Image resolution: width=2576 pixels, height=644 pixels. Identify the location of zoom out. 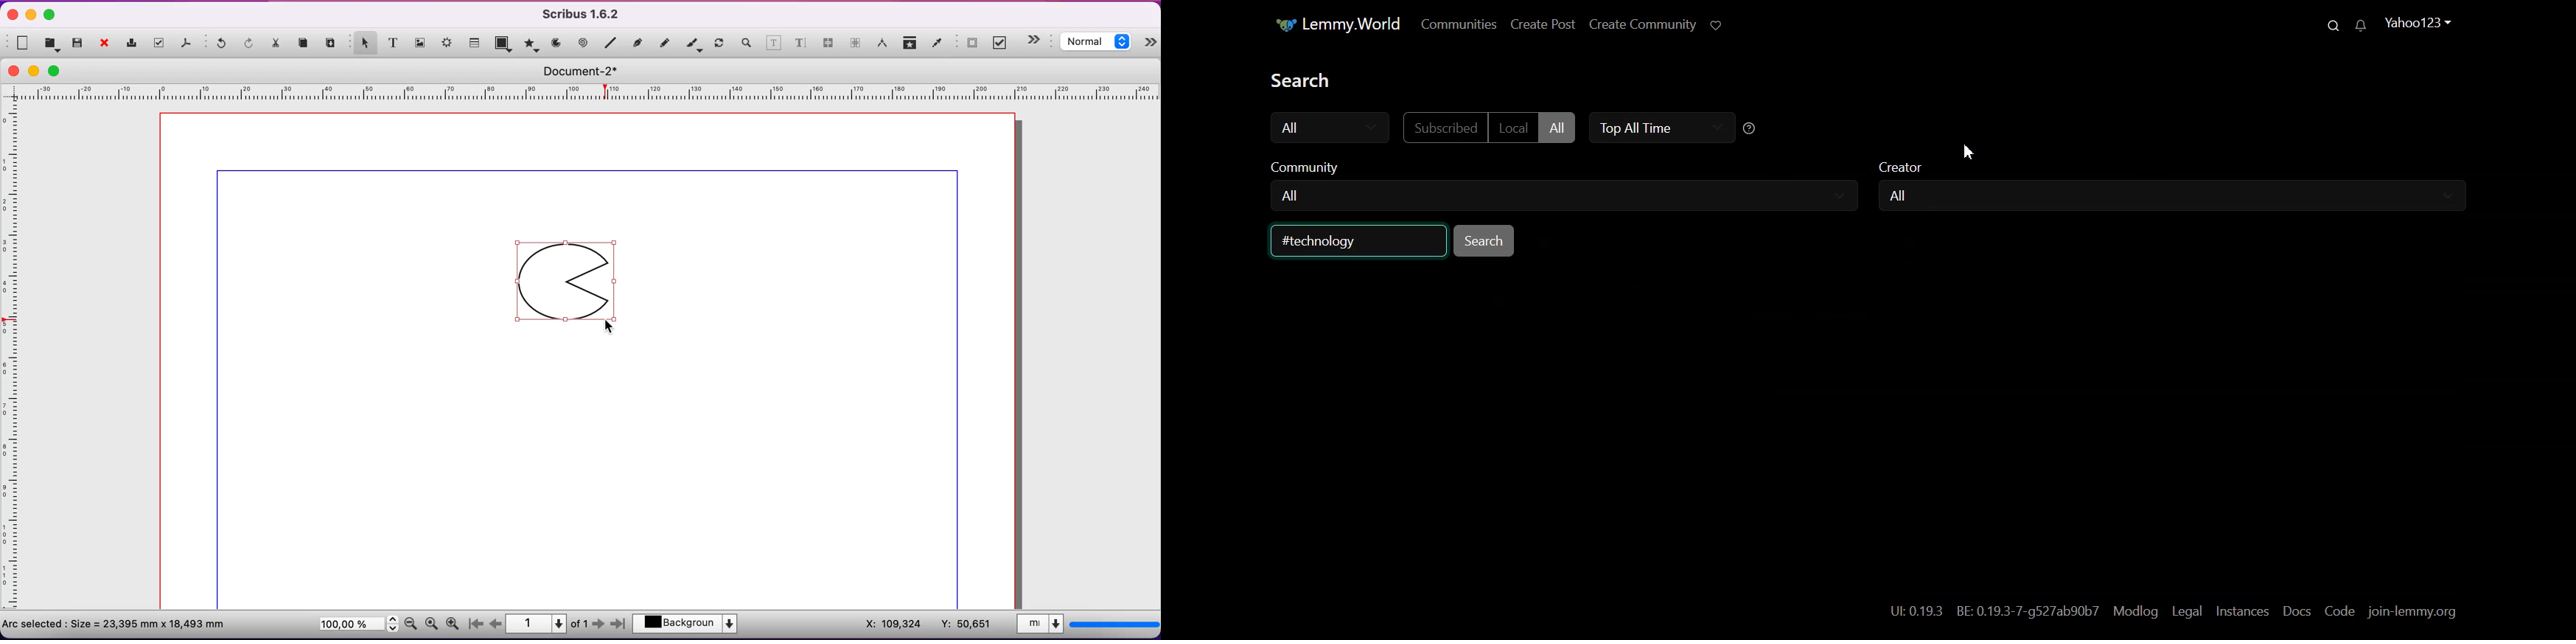
(411, 623).